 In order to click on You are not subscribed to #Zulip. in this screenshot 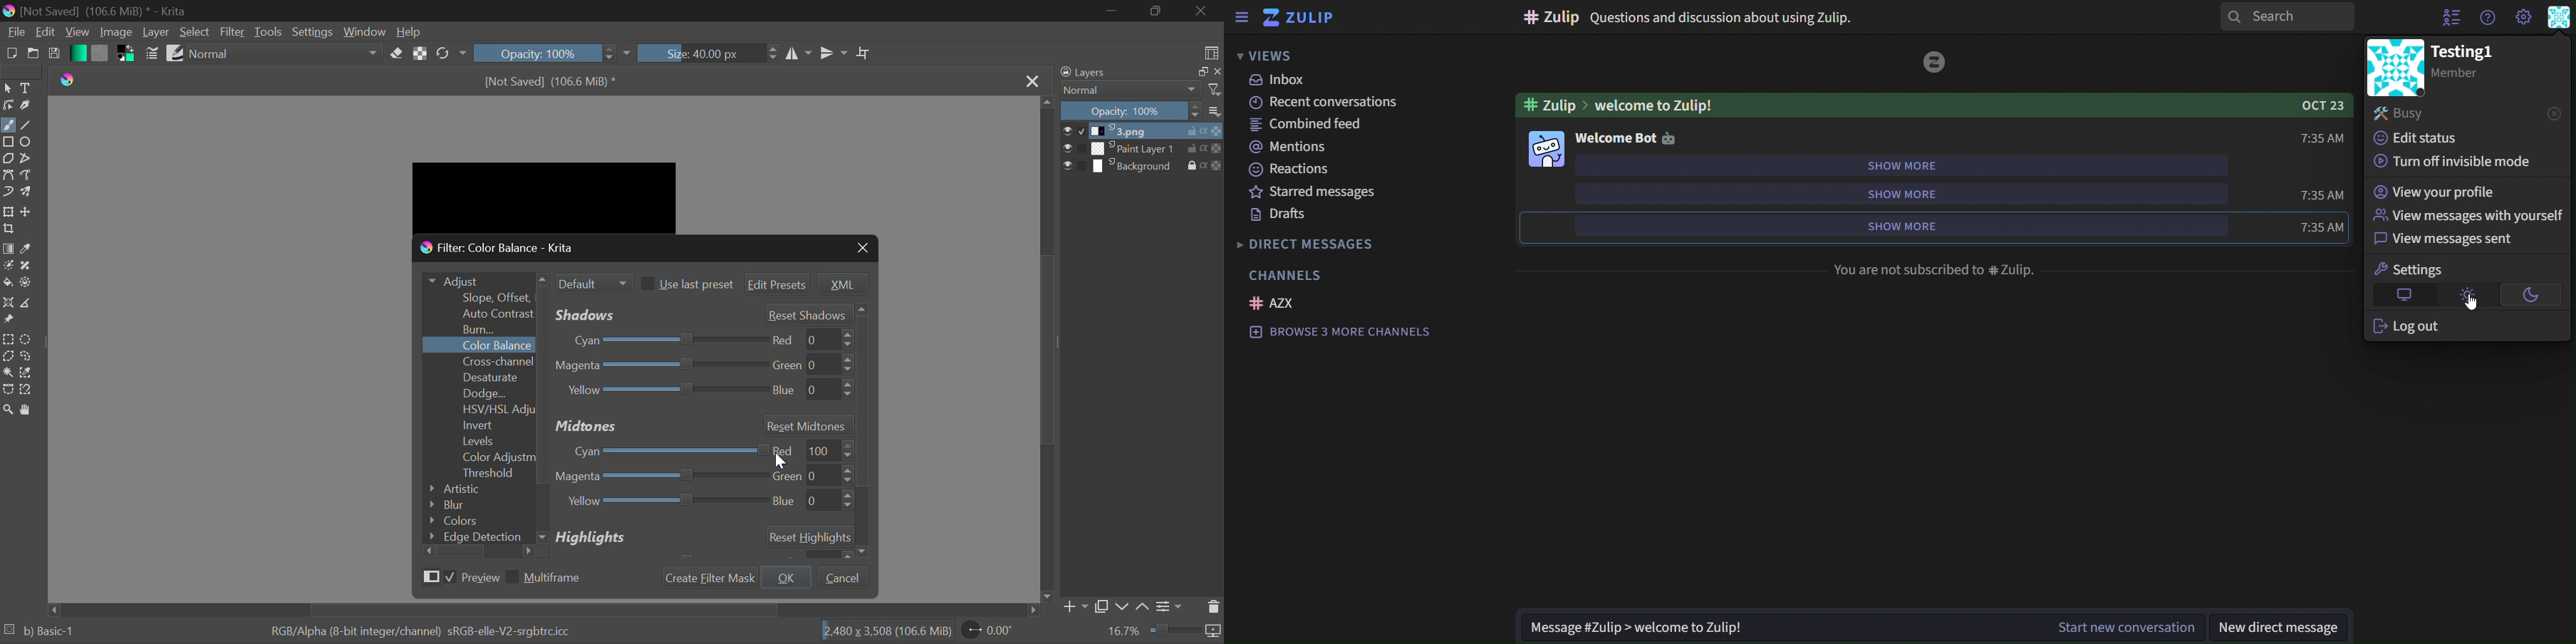, I will do `click(1938, 268)`.